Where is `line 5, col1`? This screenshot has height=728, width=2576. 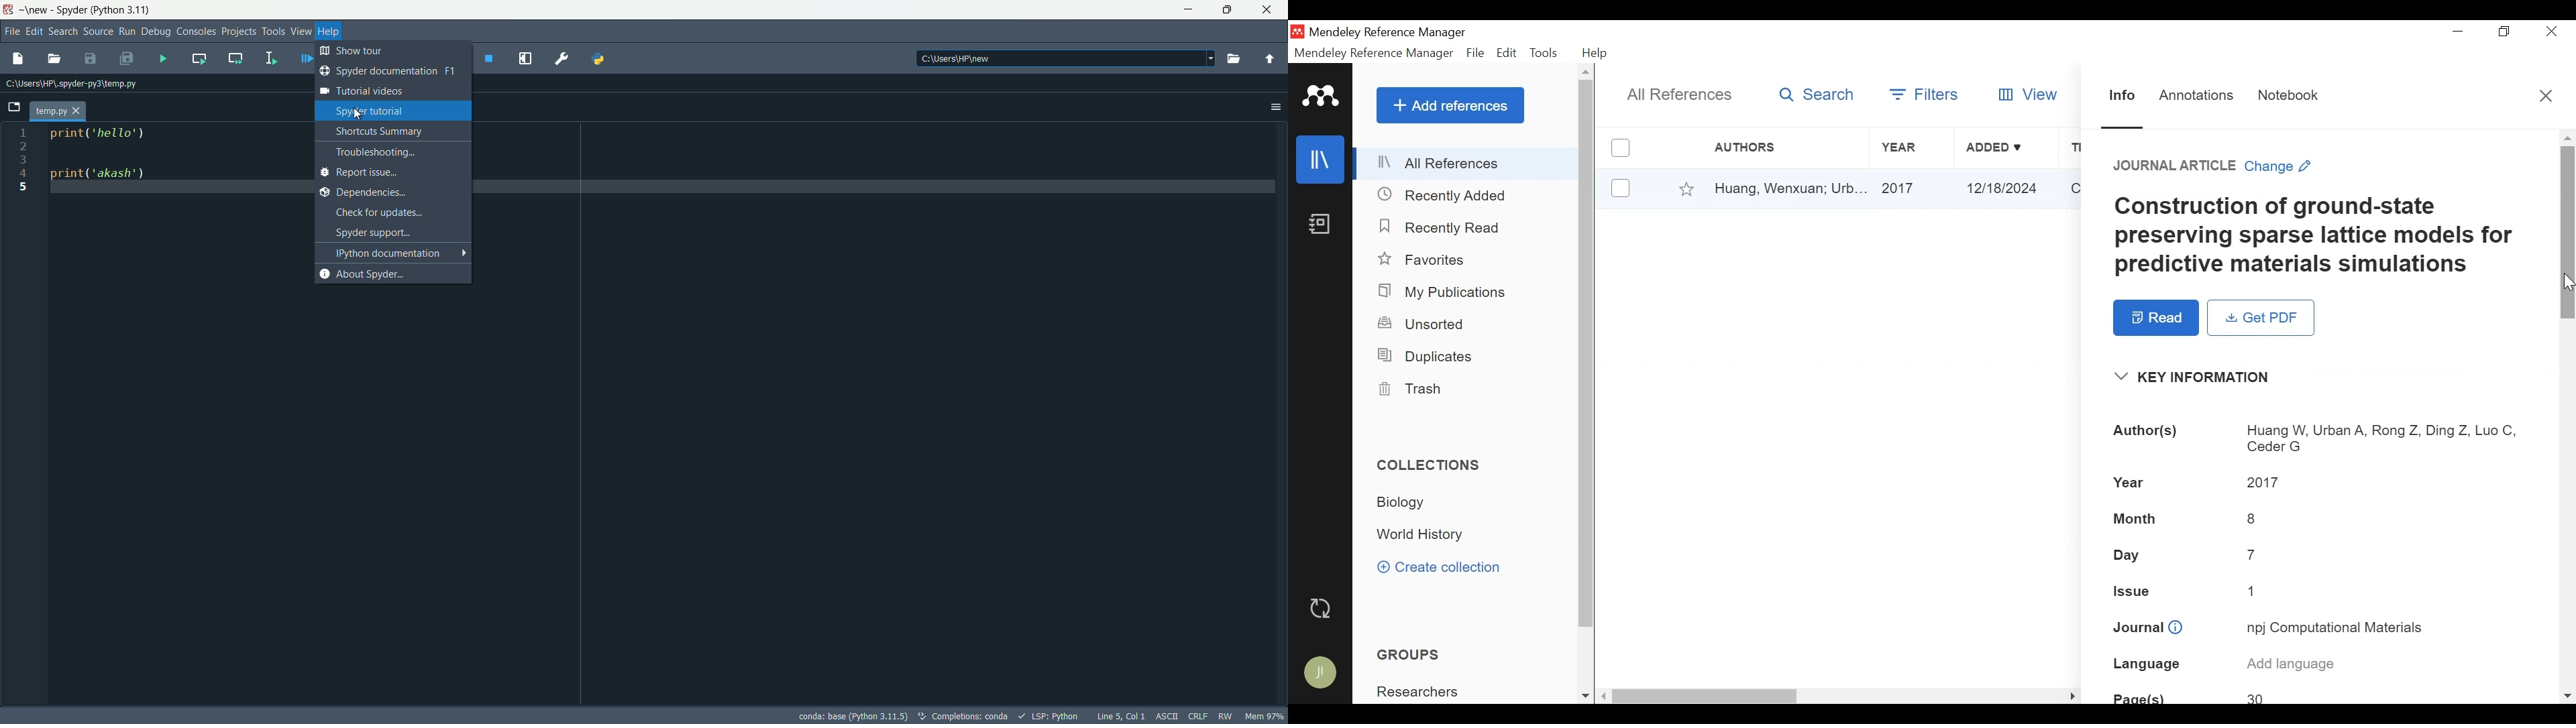
line 5, col1 is located at coordinates (1120, 716).